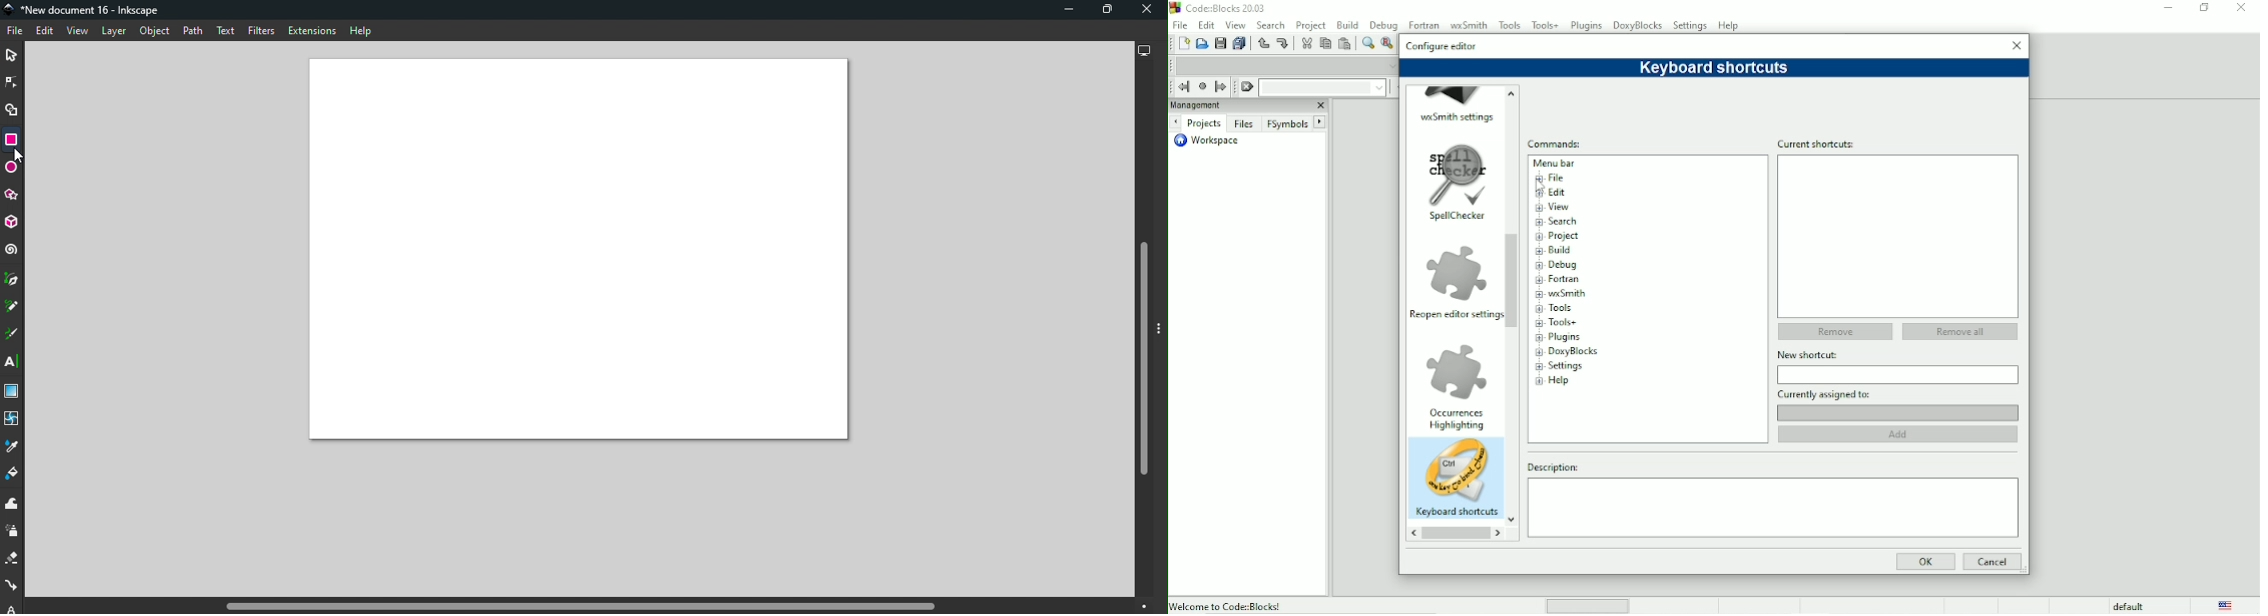  I want to click on Help, so click(361, 31).